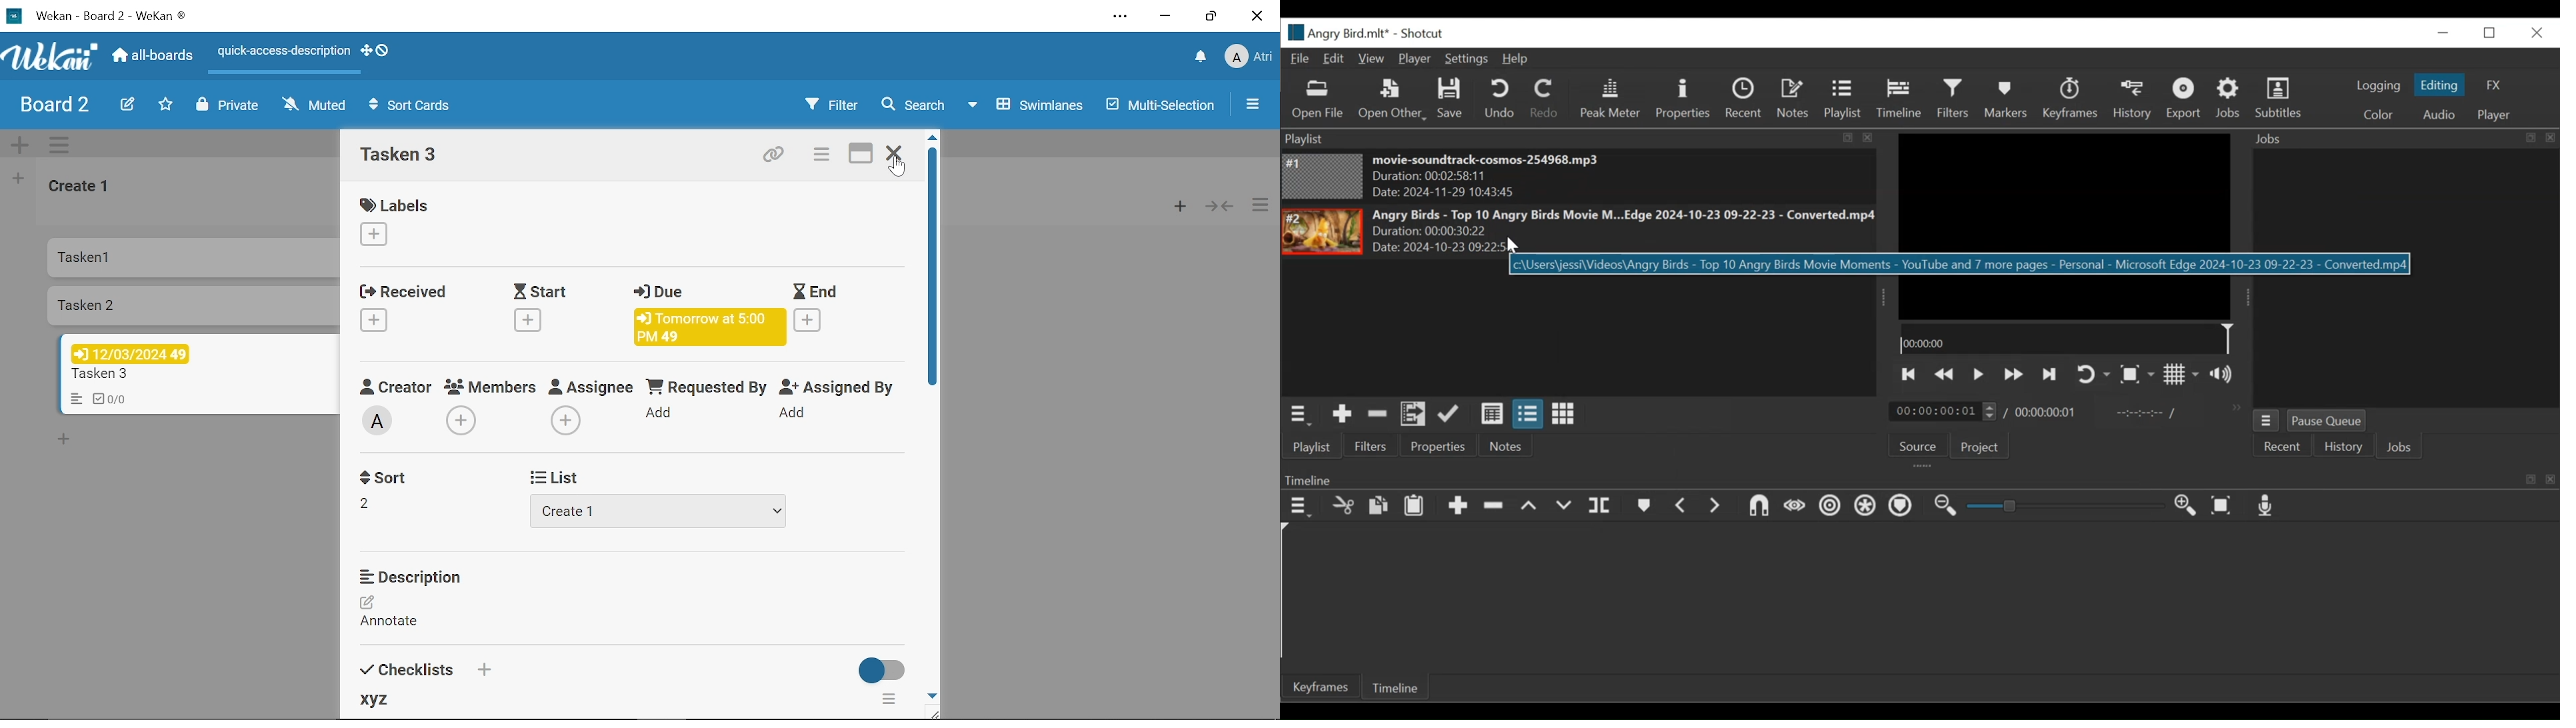 This screenshot has height=728, width=2576. I want to click on Zoom in , so click(2190, 506).